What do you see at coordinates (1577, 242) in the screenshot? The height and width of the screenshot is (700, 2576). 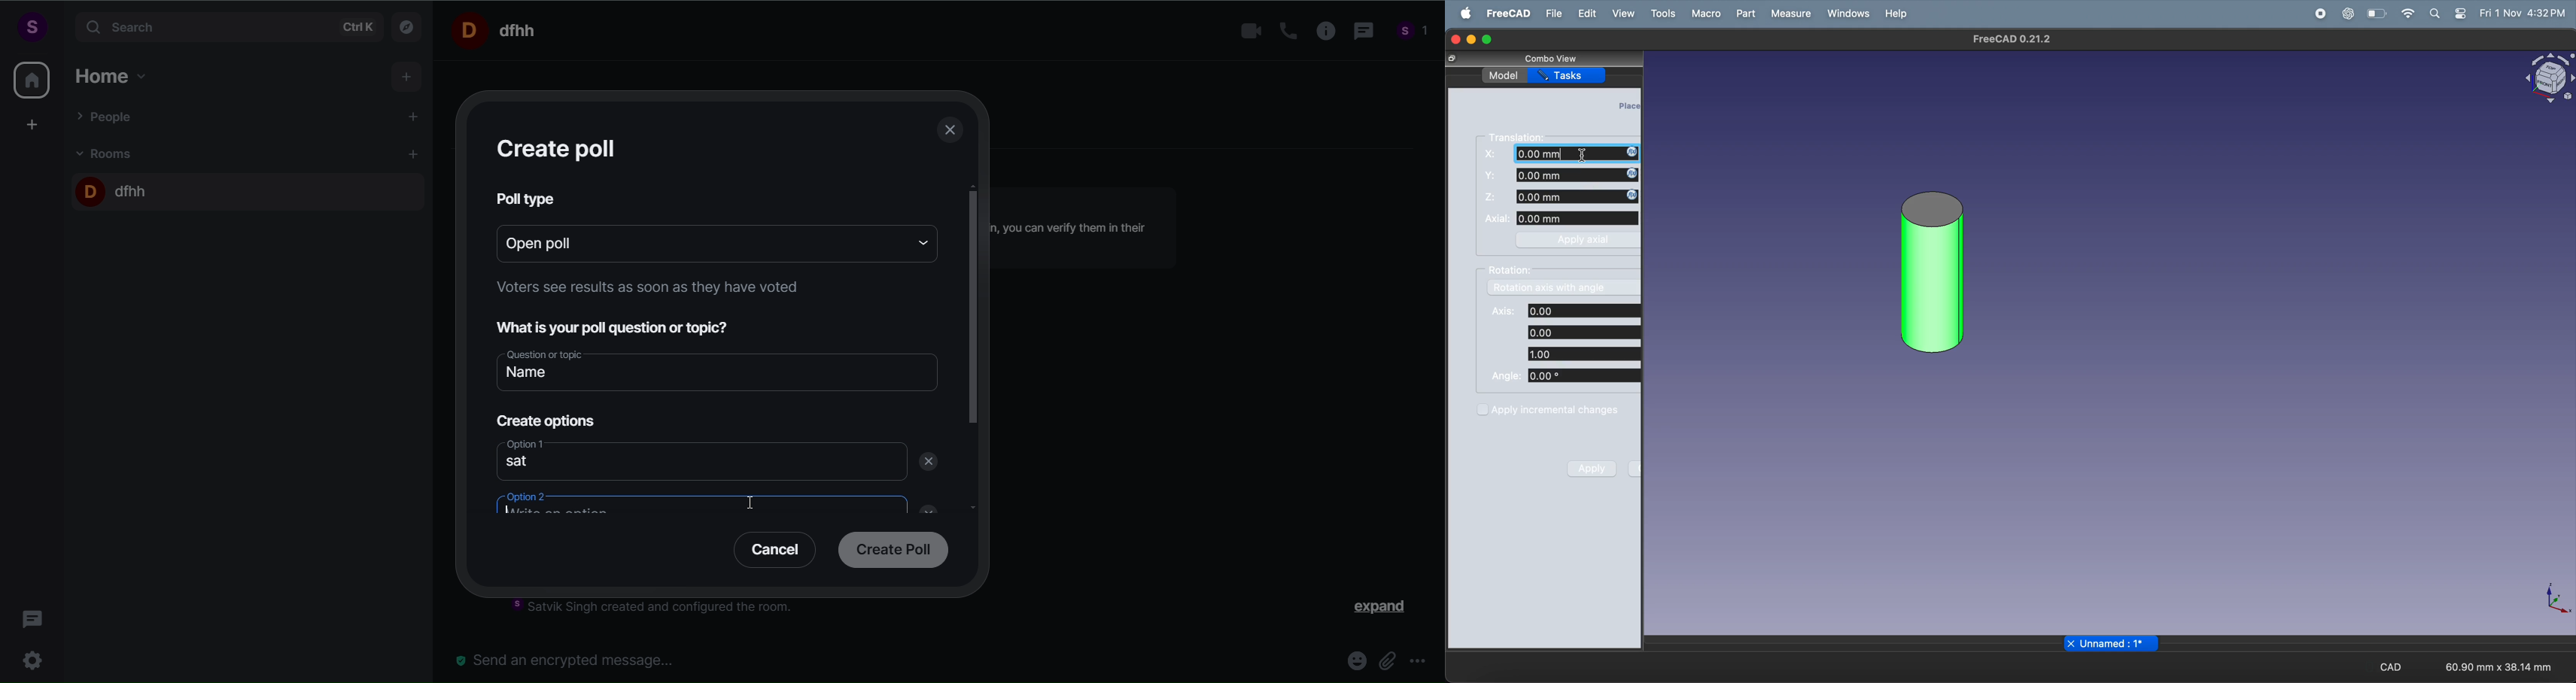 I see `apply axial` at bounding box center [1577, 242].